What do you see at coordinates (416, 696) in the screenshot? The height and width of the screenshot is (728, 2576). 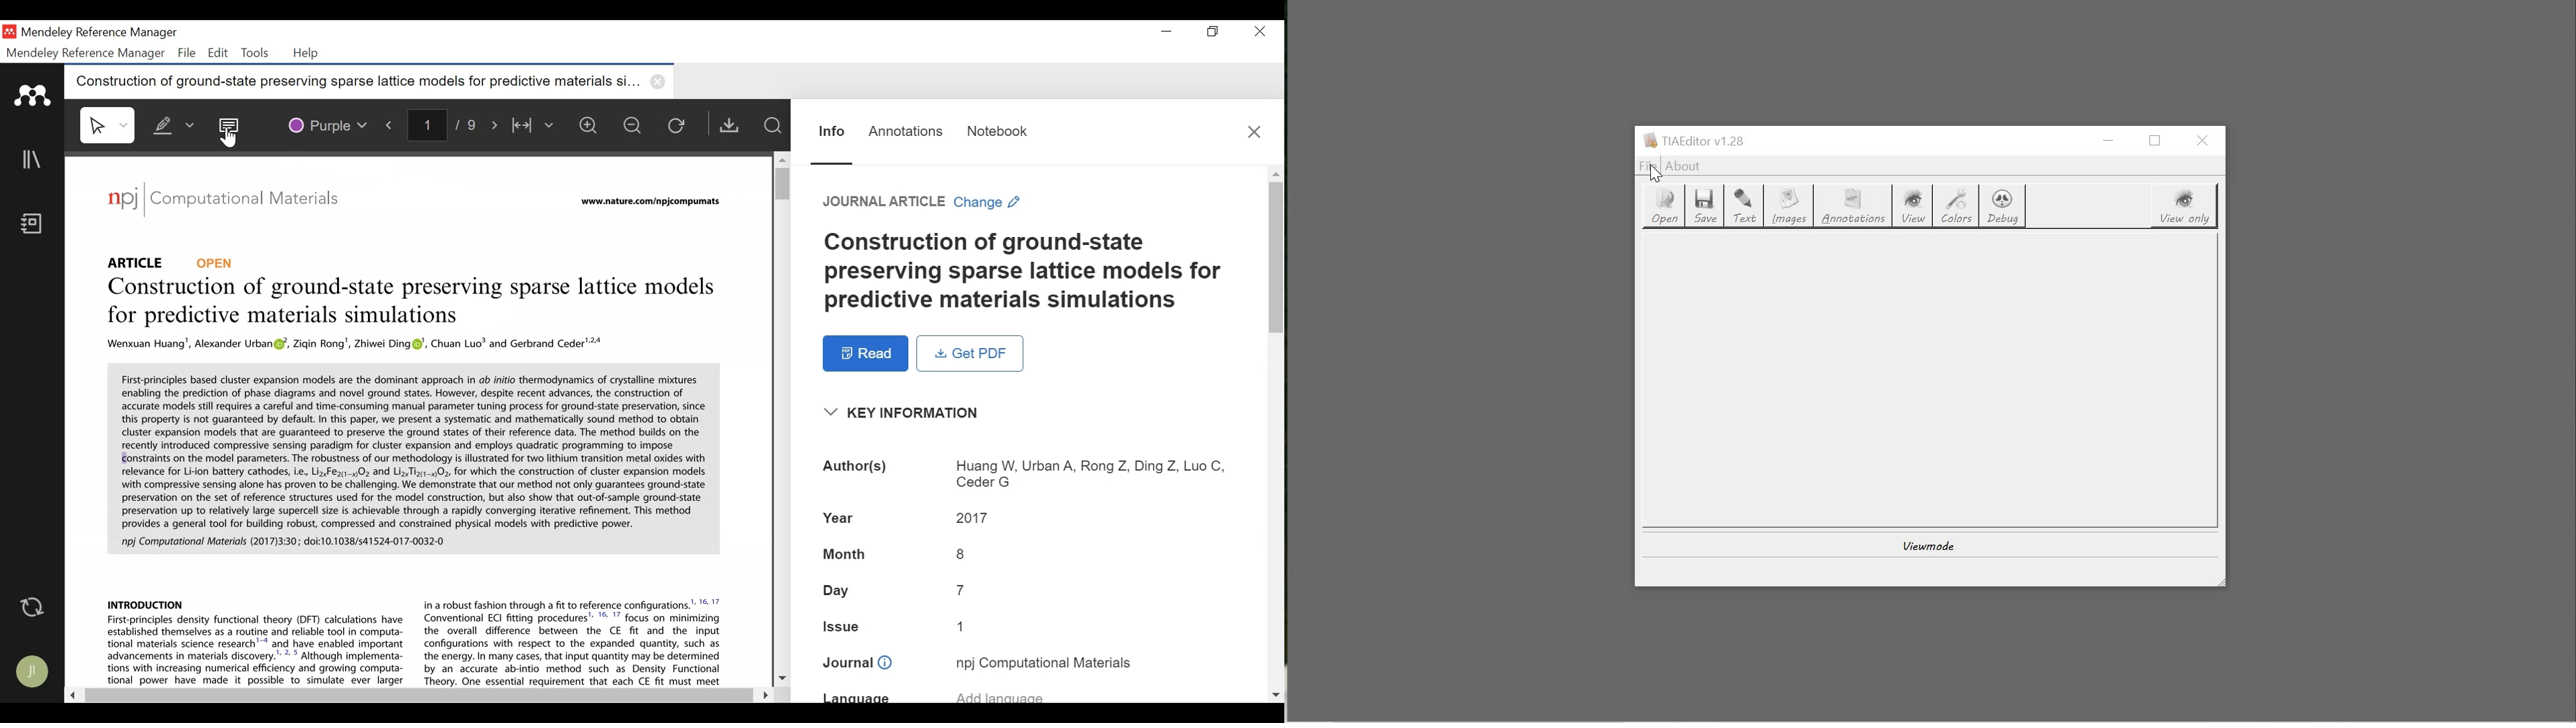 I see `Horizontal Scroll bar` at bounding box center [416, 696].